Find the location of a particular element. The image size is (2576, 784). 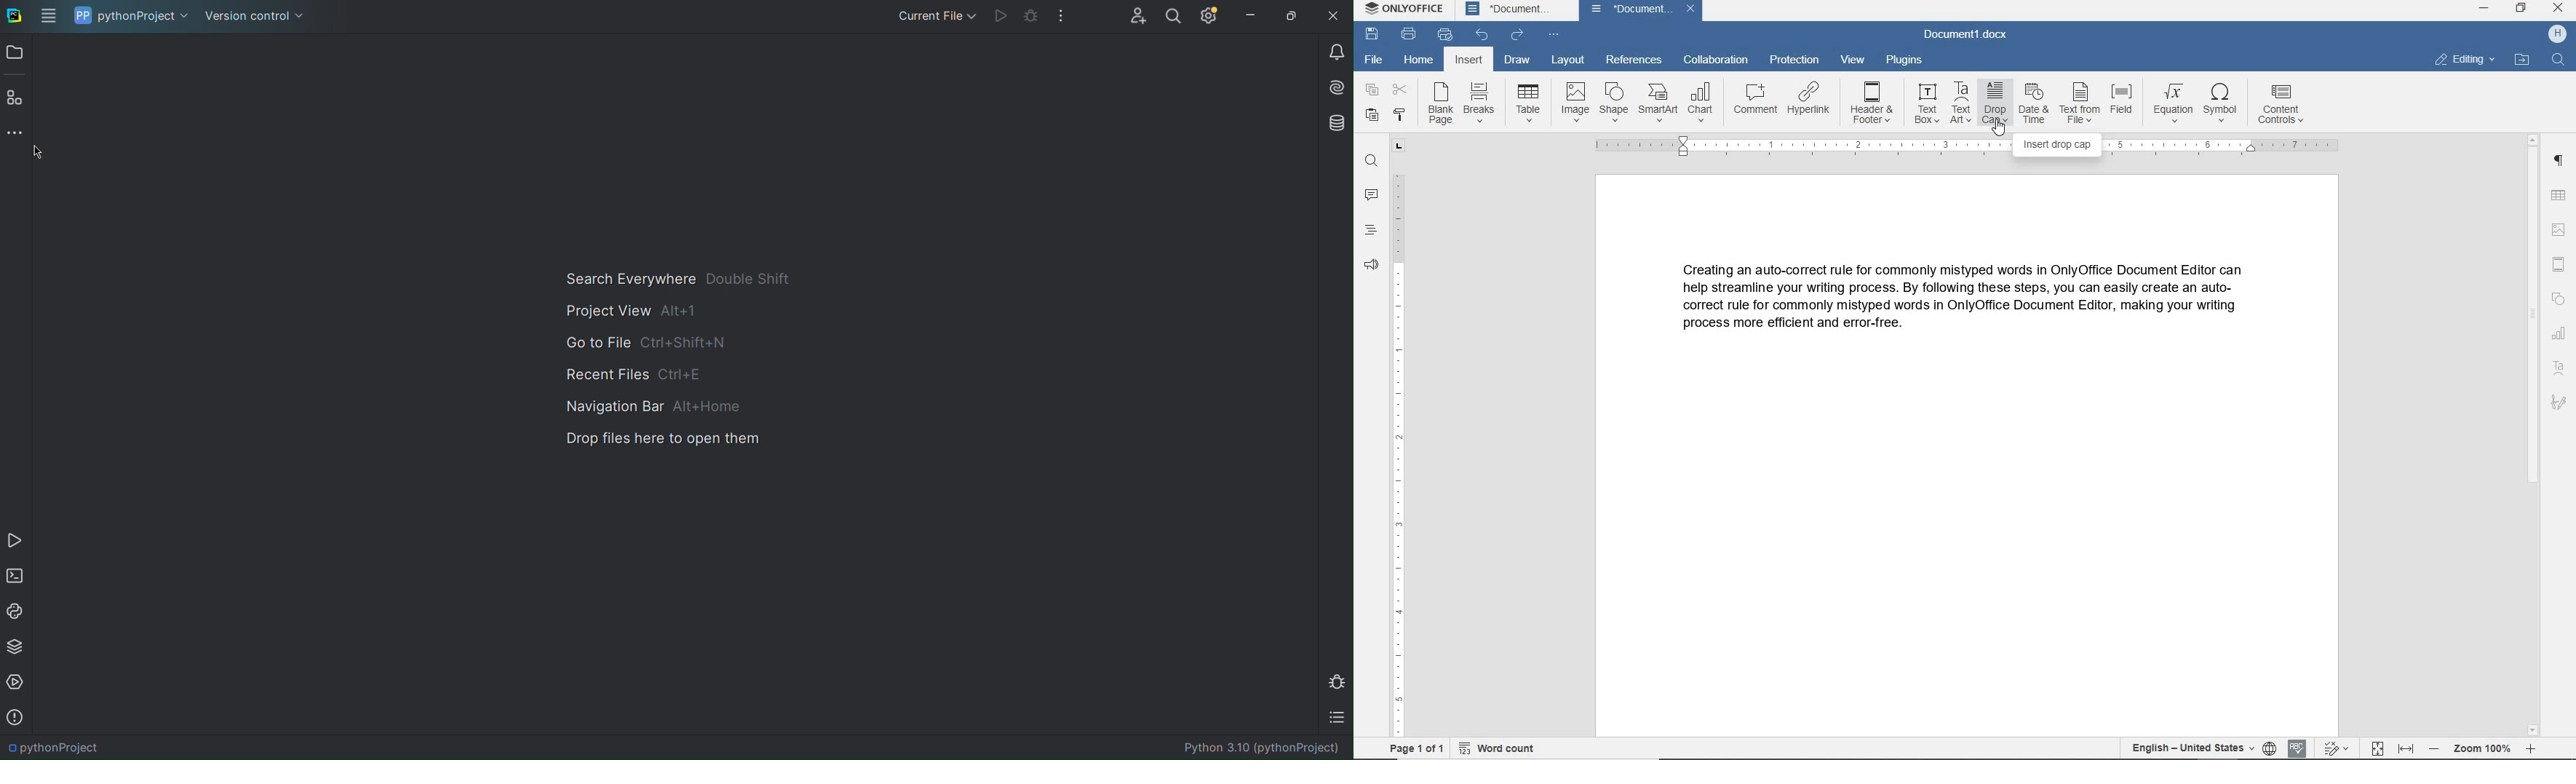

references is located at coordinates (1631, 60).